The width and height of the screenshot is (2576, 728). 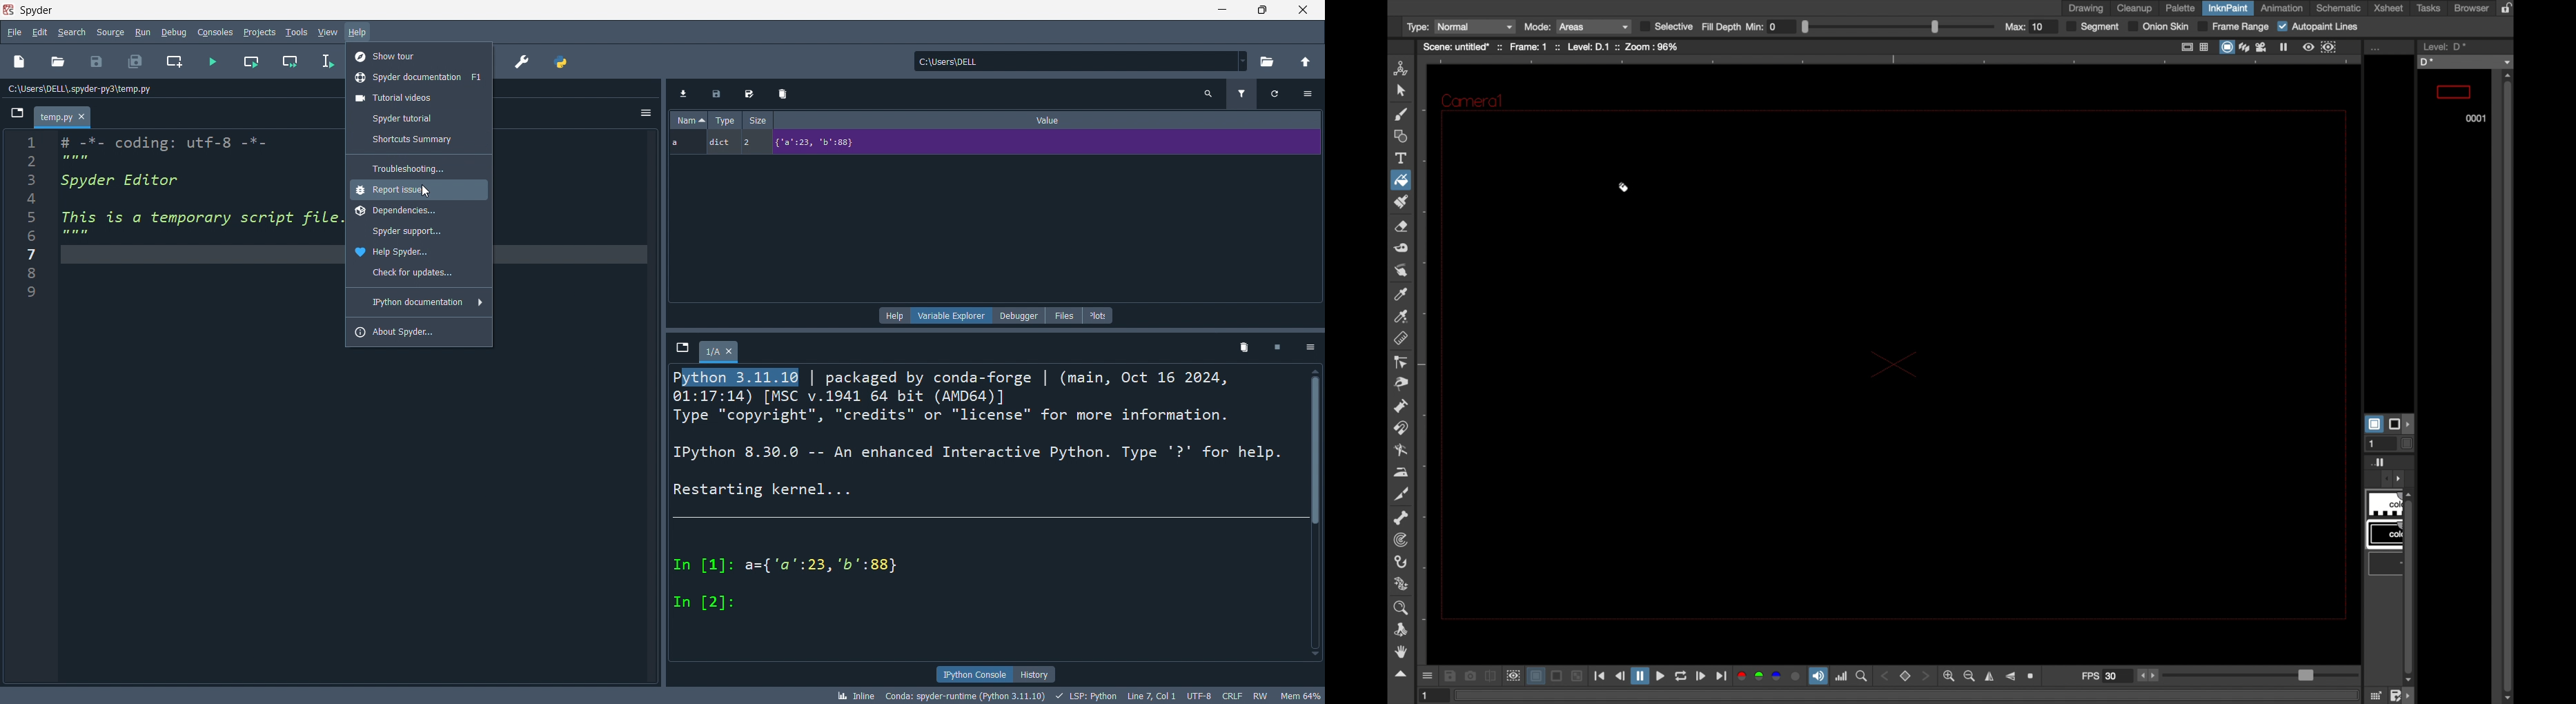 I want to click on new file, so click(x=18, y=63).